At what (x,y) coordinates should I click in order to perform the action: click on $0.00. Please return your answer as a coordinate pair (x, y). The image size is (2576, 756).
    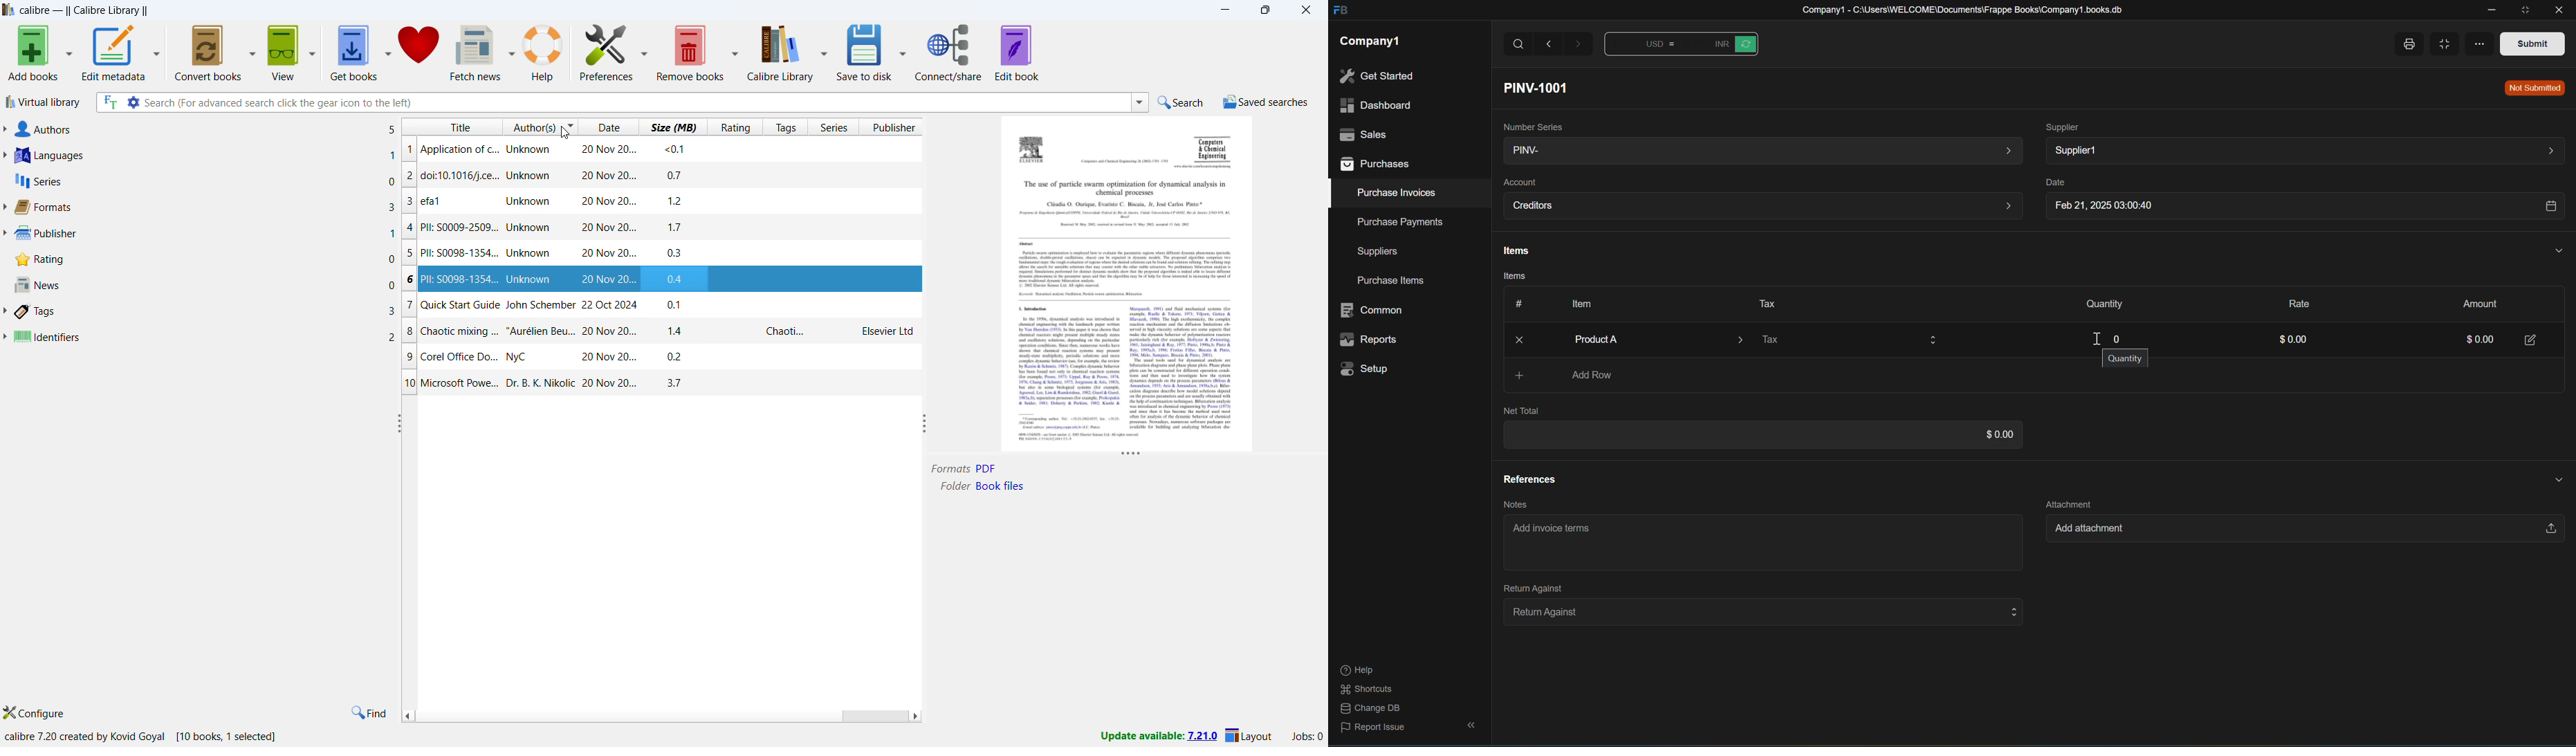
    Looking at the image, I should click on (2290, 340).